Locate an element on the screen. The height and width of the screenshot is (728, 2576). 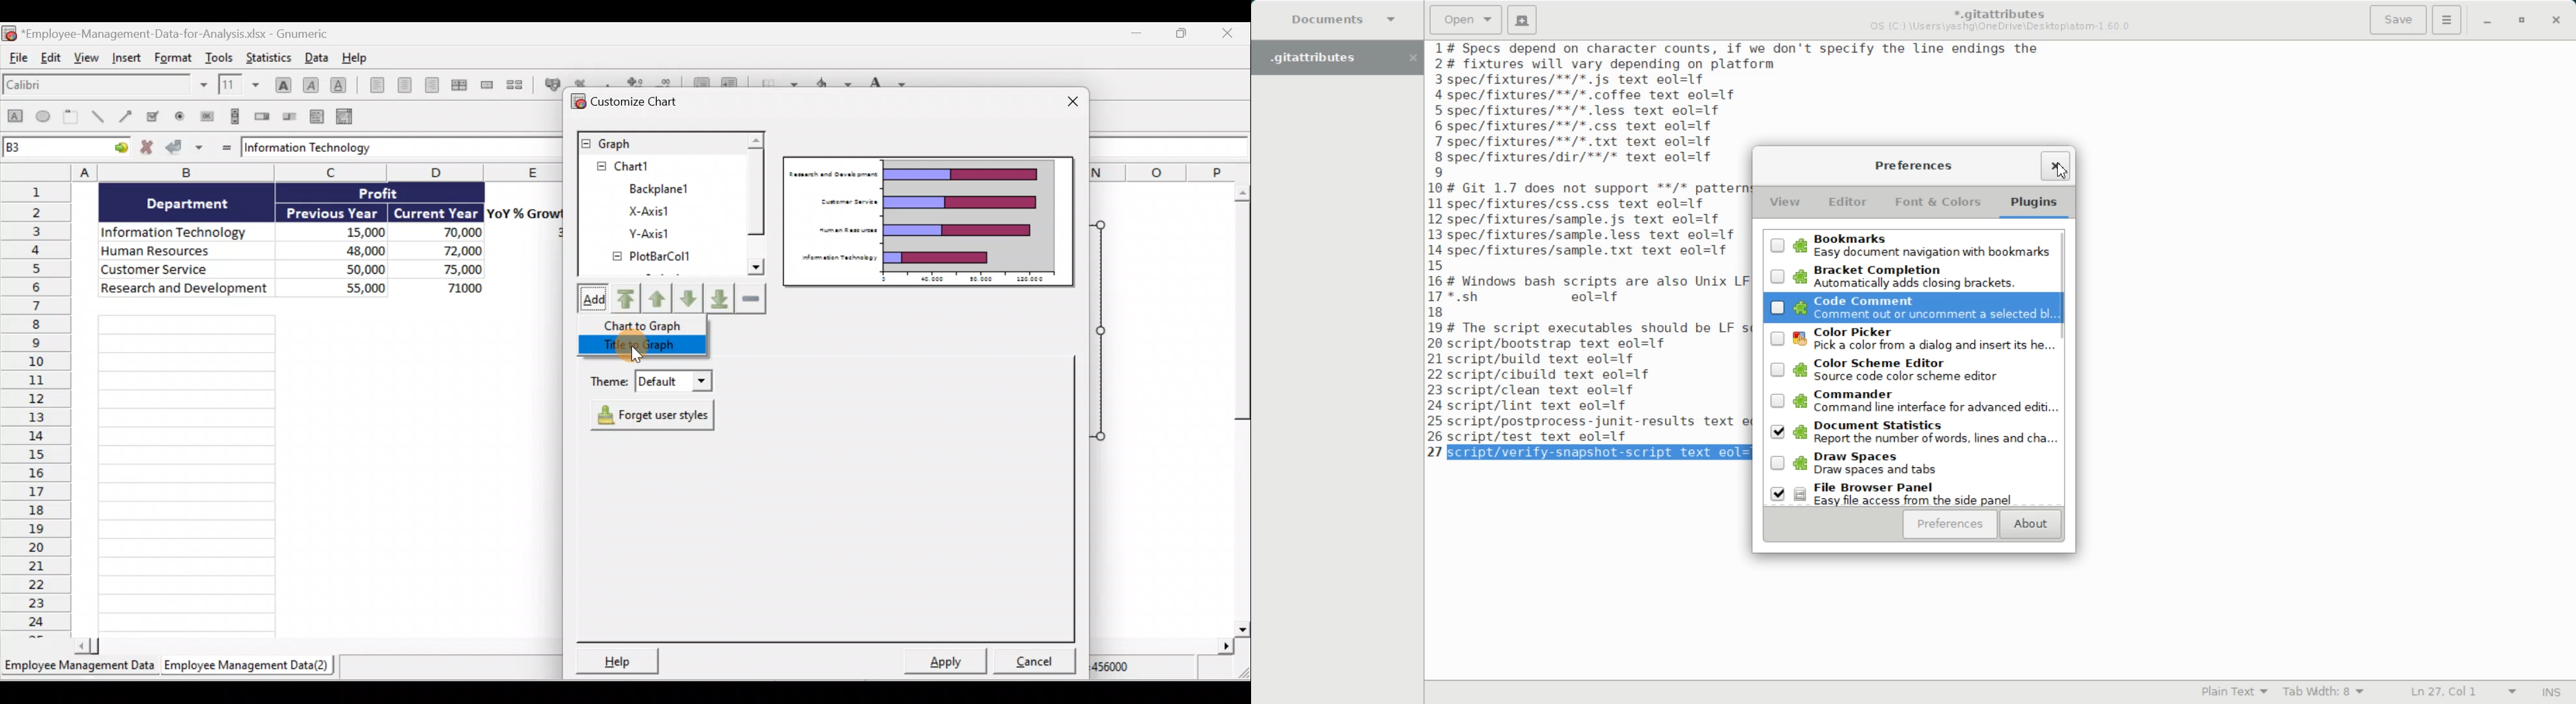
Create a combo box is located at coordinates (346, 115).